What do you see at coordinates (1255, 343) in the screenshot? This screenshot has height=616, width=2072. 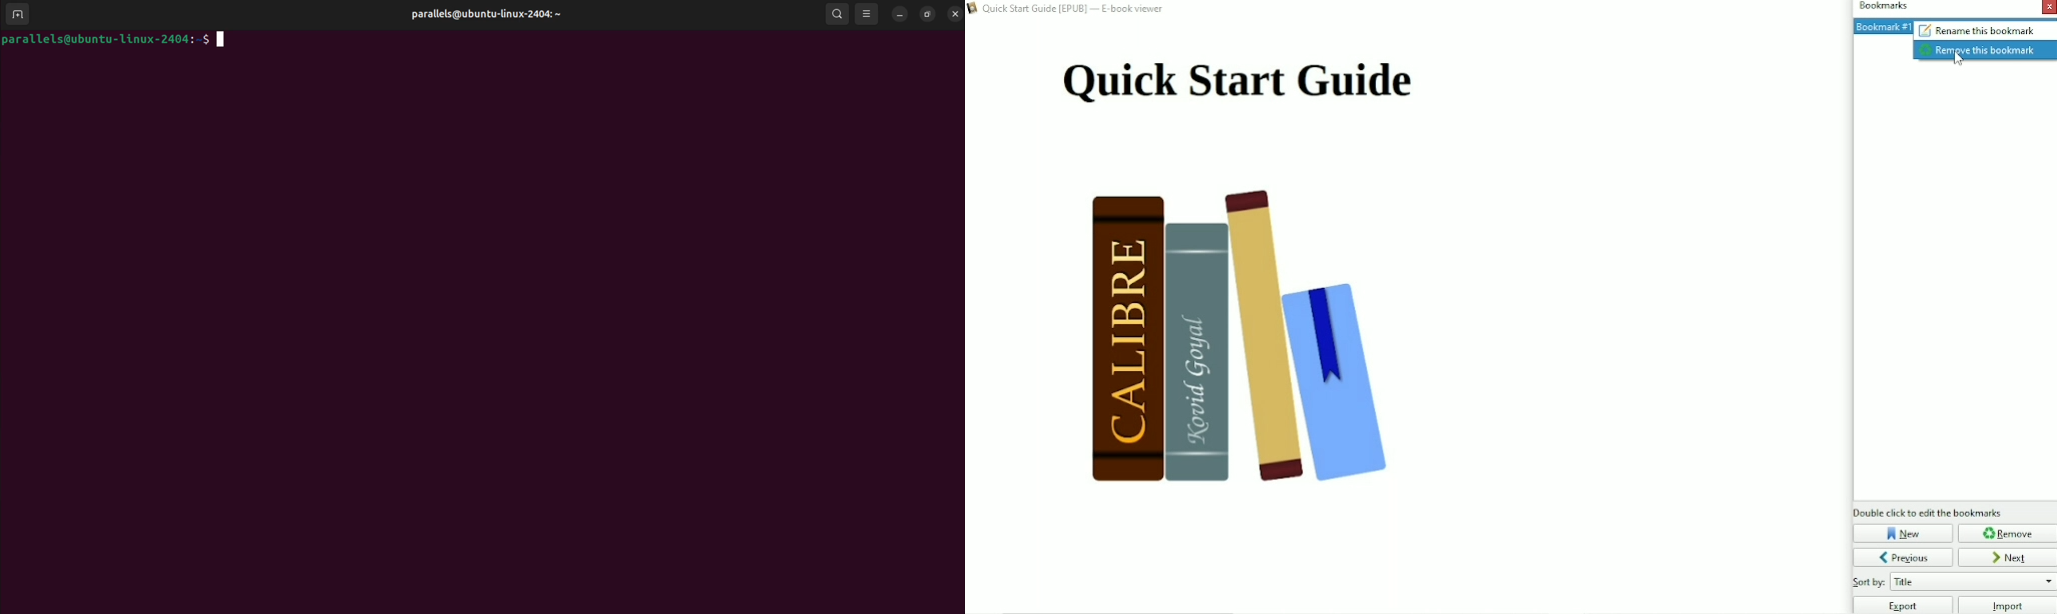 I see `Book` at bounding box center [1255, 343].